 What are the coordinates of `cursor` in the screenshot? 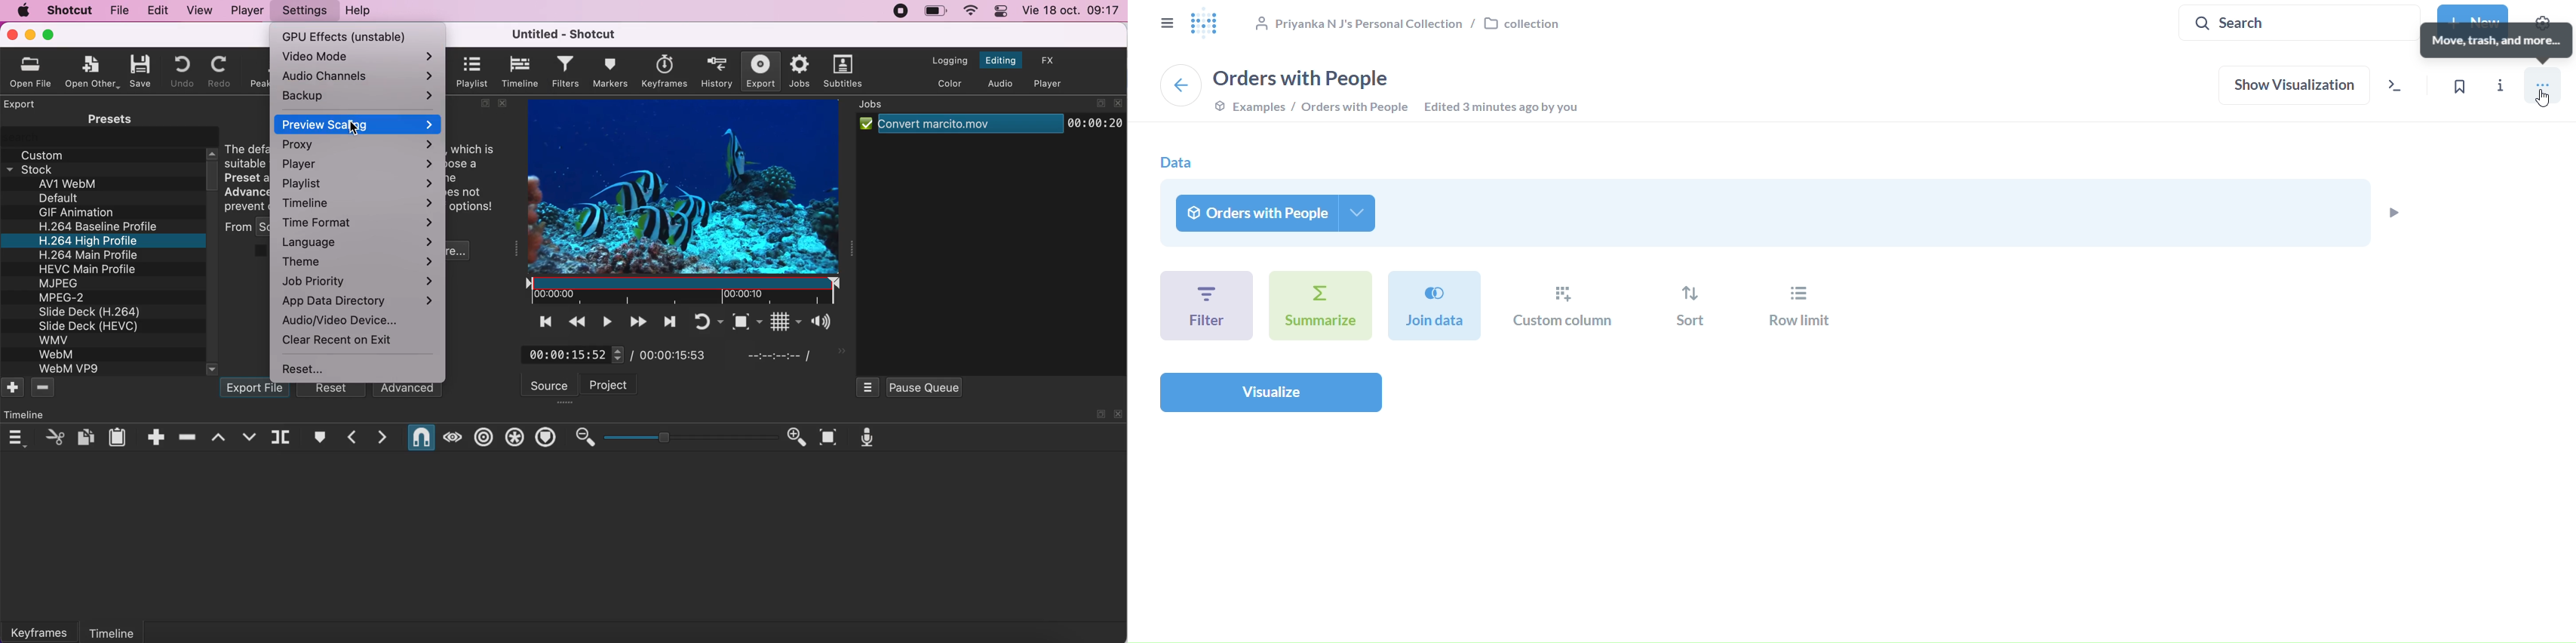 It's located at (353, 124).